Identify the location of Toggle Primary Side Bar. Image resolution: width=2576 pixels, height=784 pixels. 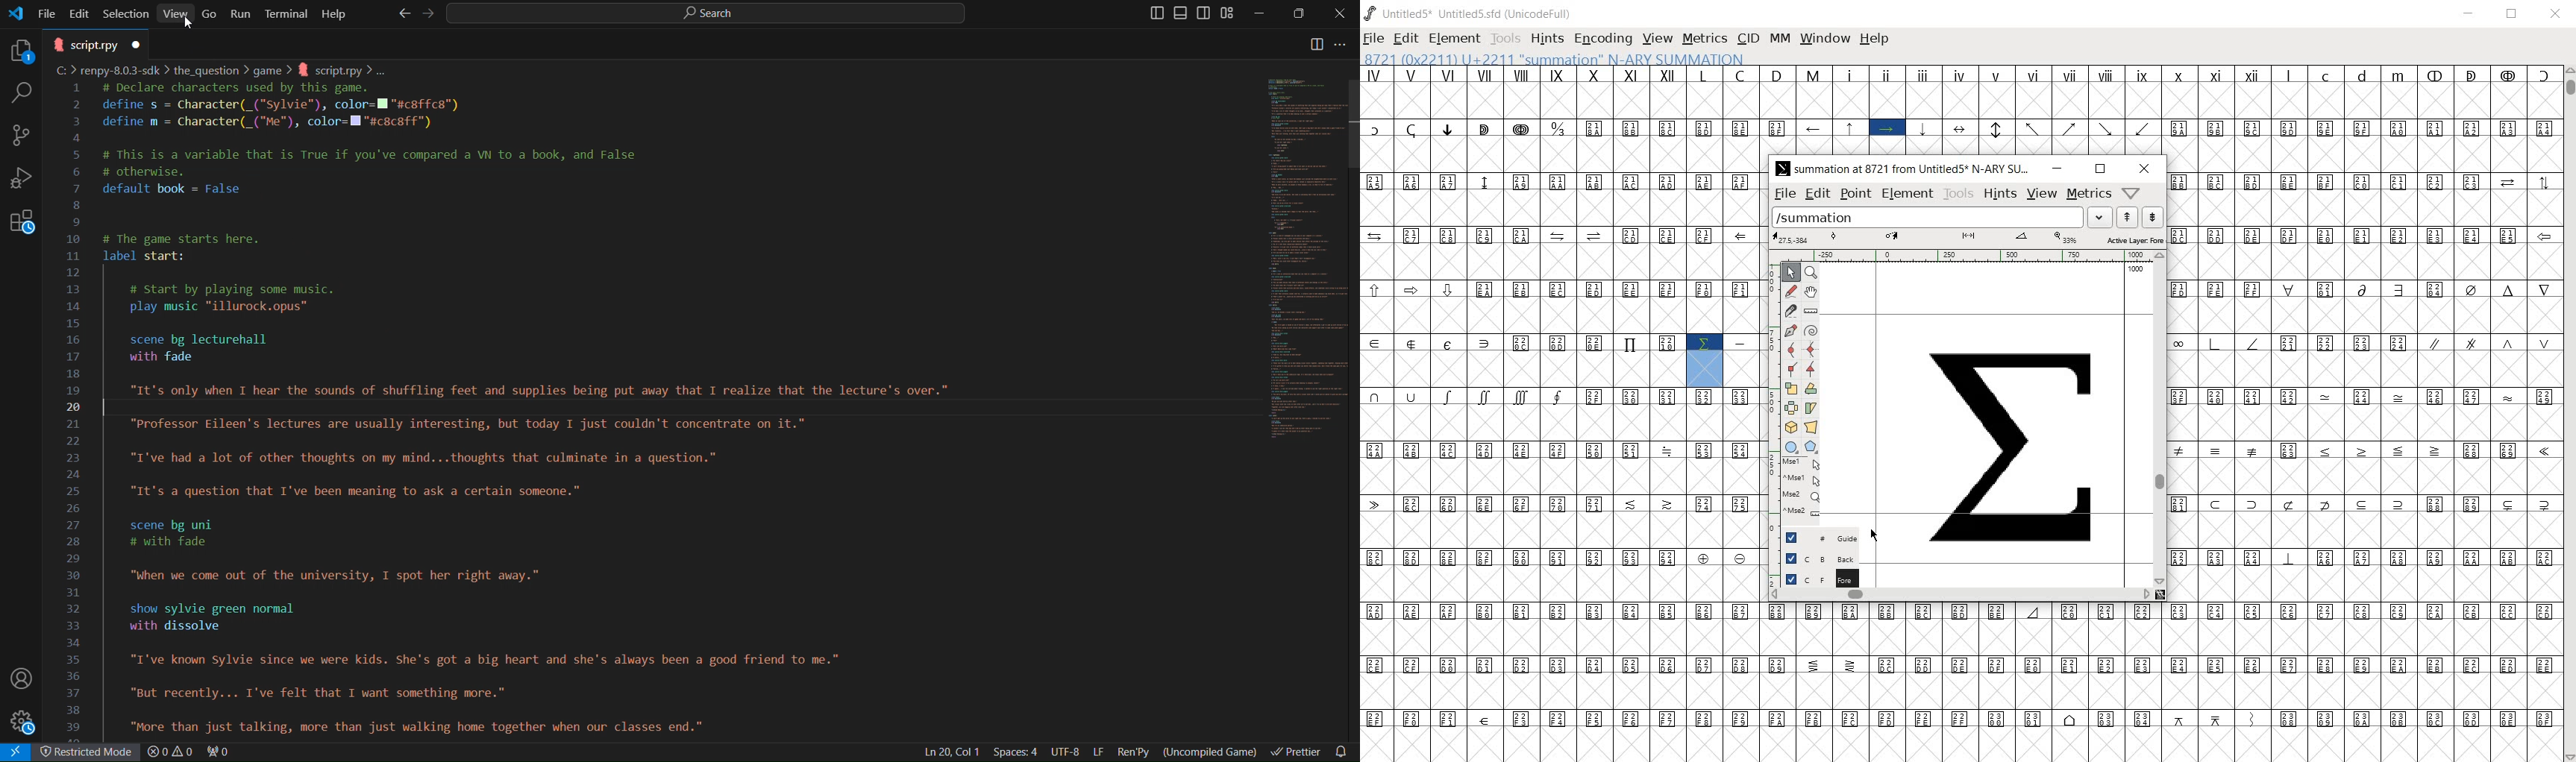
(1151, 13).